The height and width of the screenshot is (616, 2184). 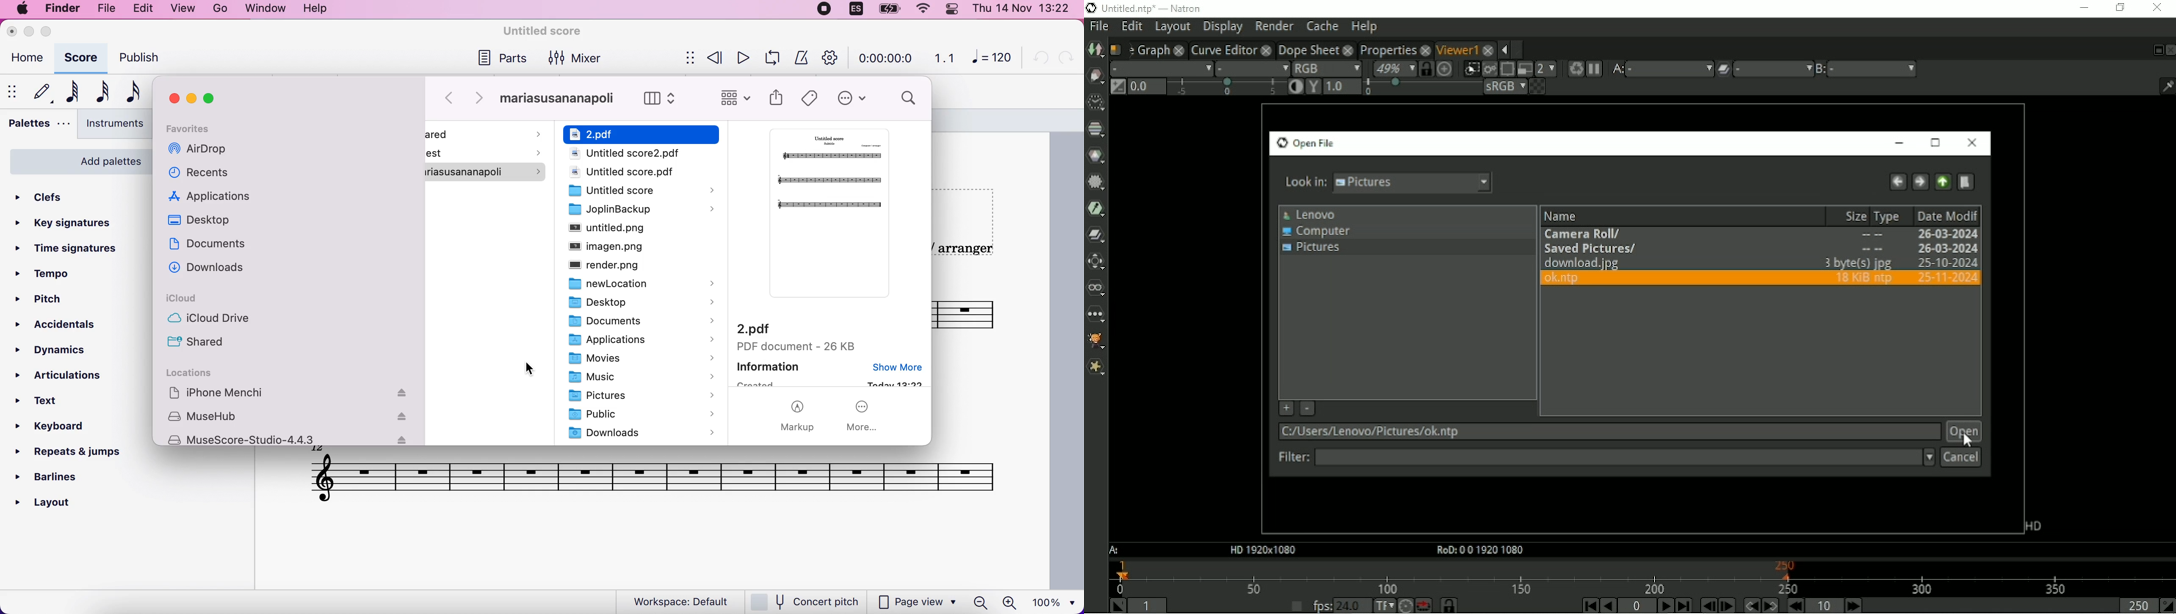 I want to click on Expand, so click(x=1519, y=49).